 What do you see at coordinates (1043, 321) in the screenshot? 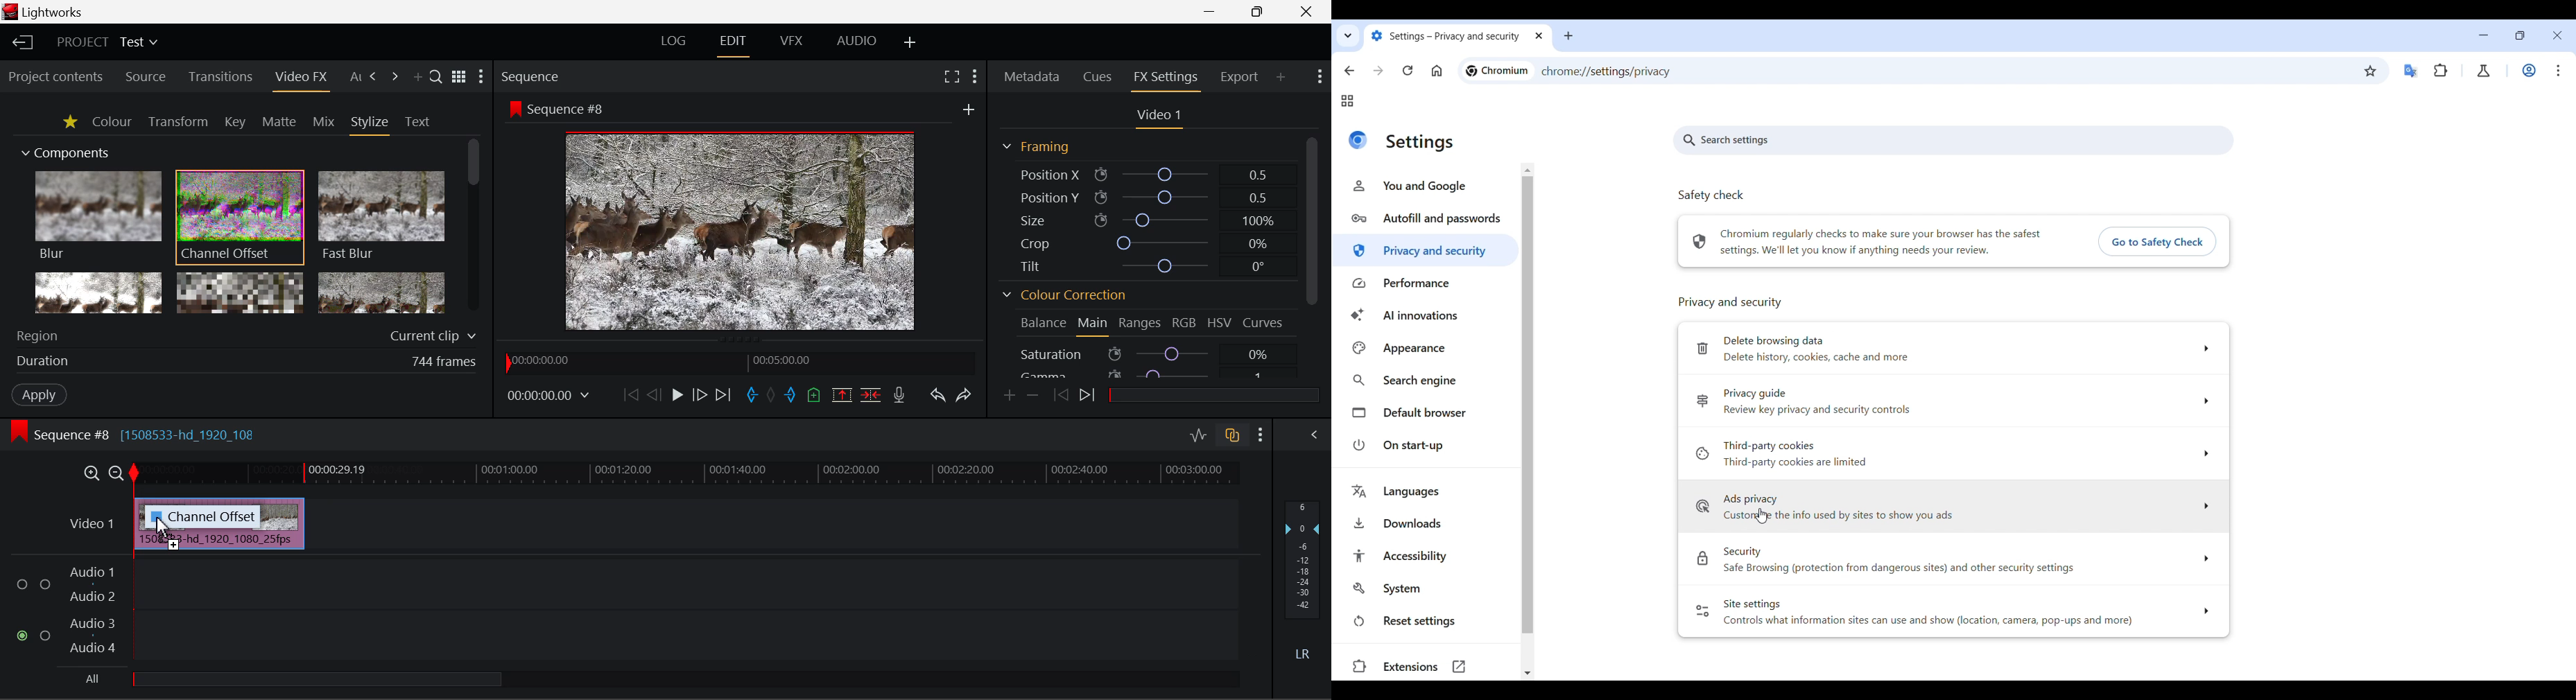
I see `Balance` at bounding box center [1043, 321].